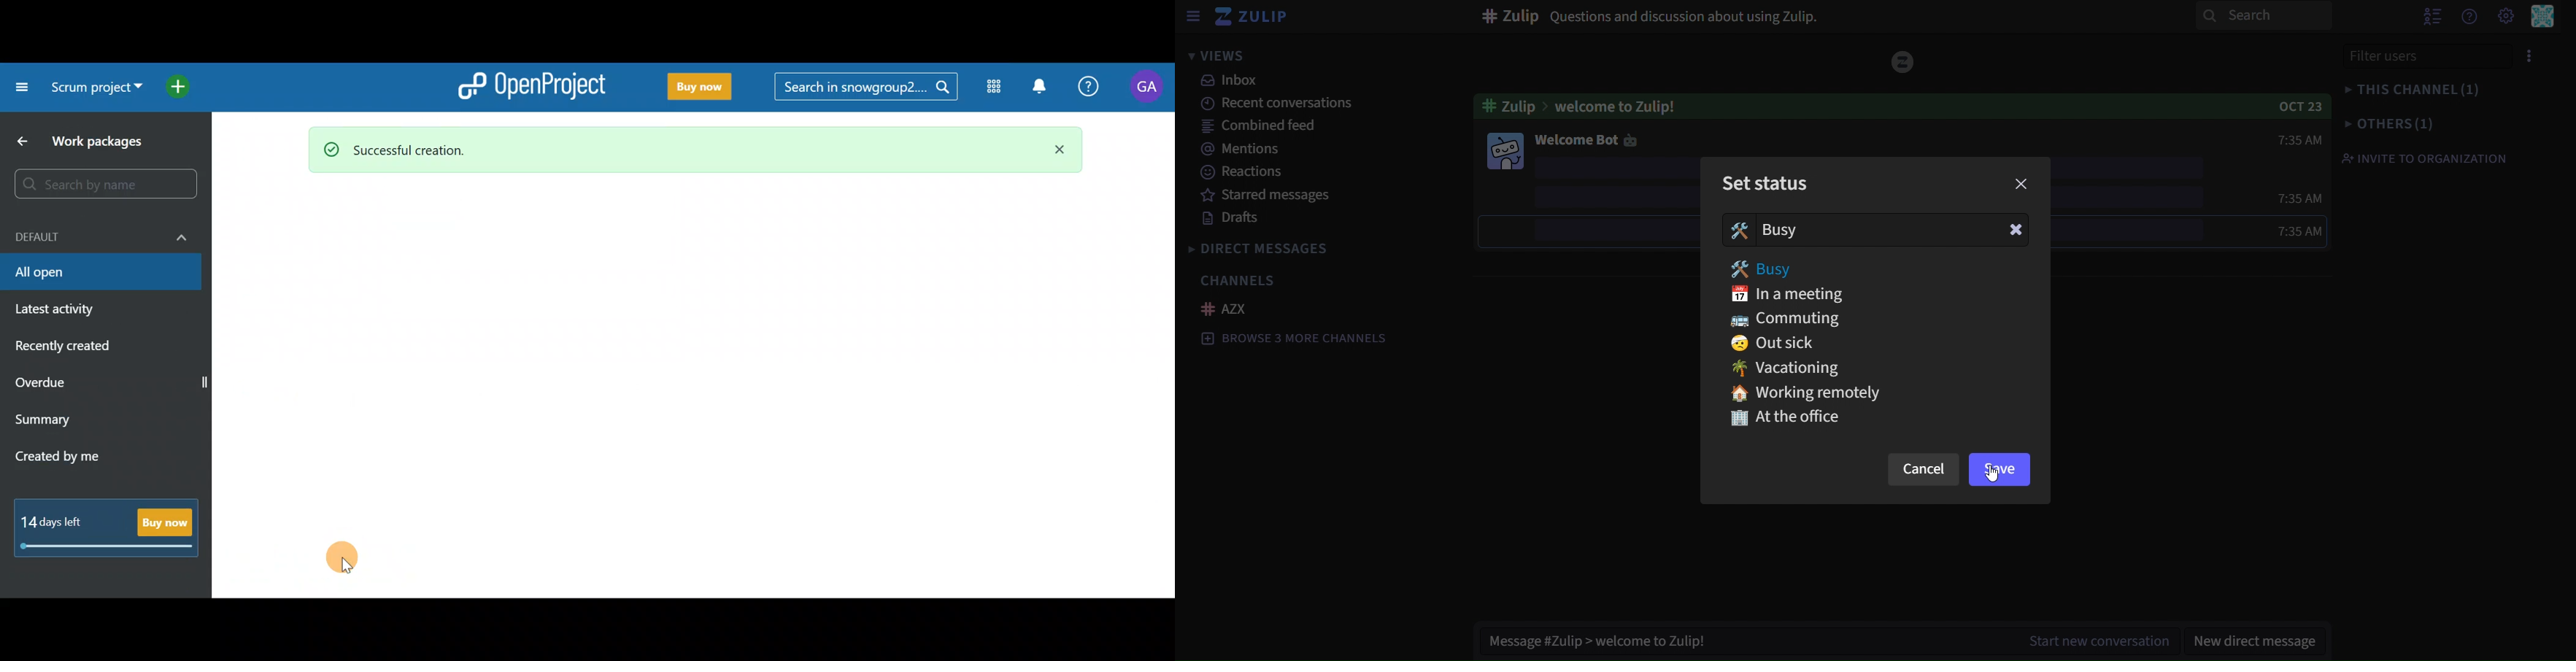 The image size is (2576, 672). What do you see at coordinates (1252, 18) in the screenshot?
I see `zulip` at bounding box center [1252, 18].